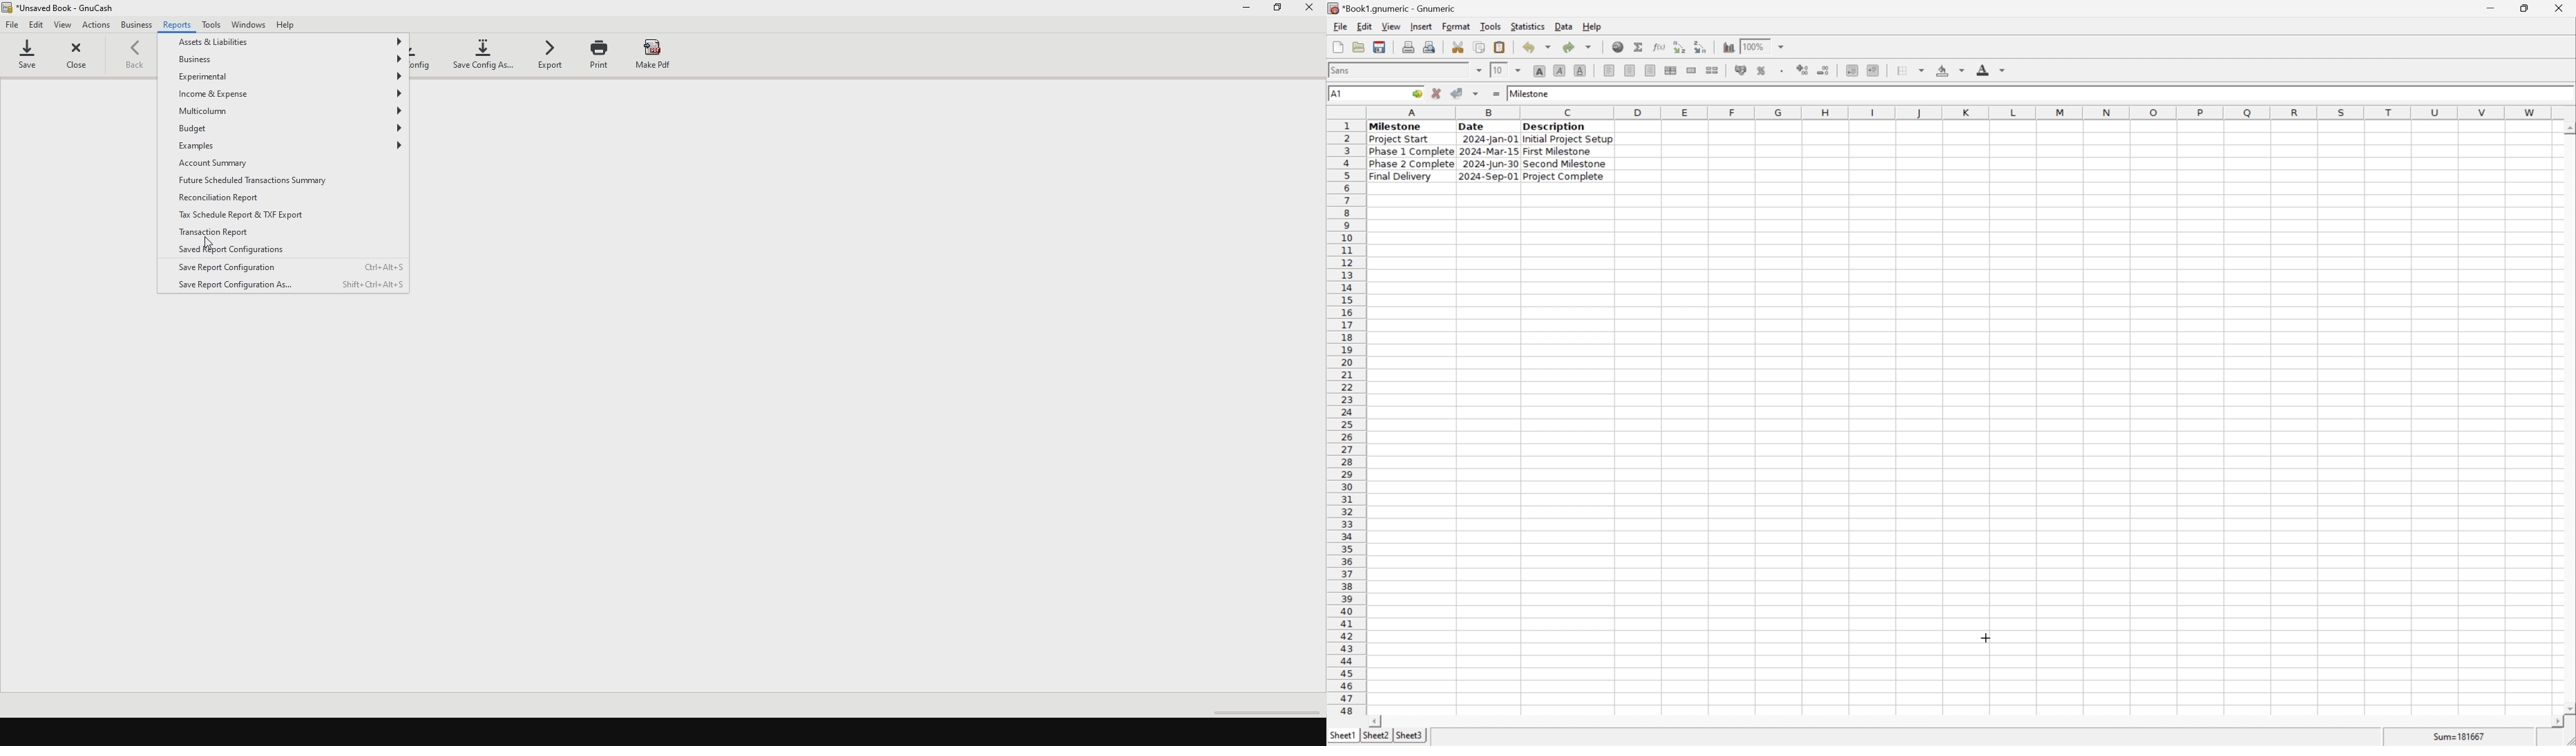 Image resolution: width=2576 pixels, height=756 pixels. What do you see at coordinates (10, 9) in the screenshot?
I see `gnucash logo` at bounding box center [10, 9].